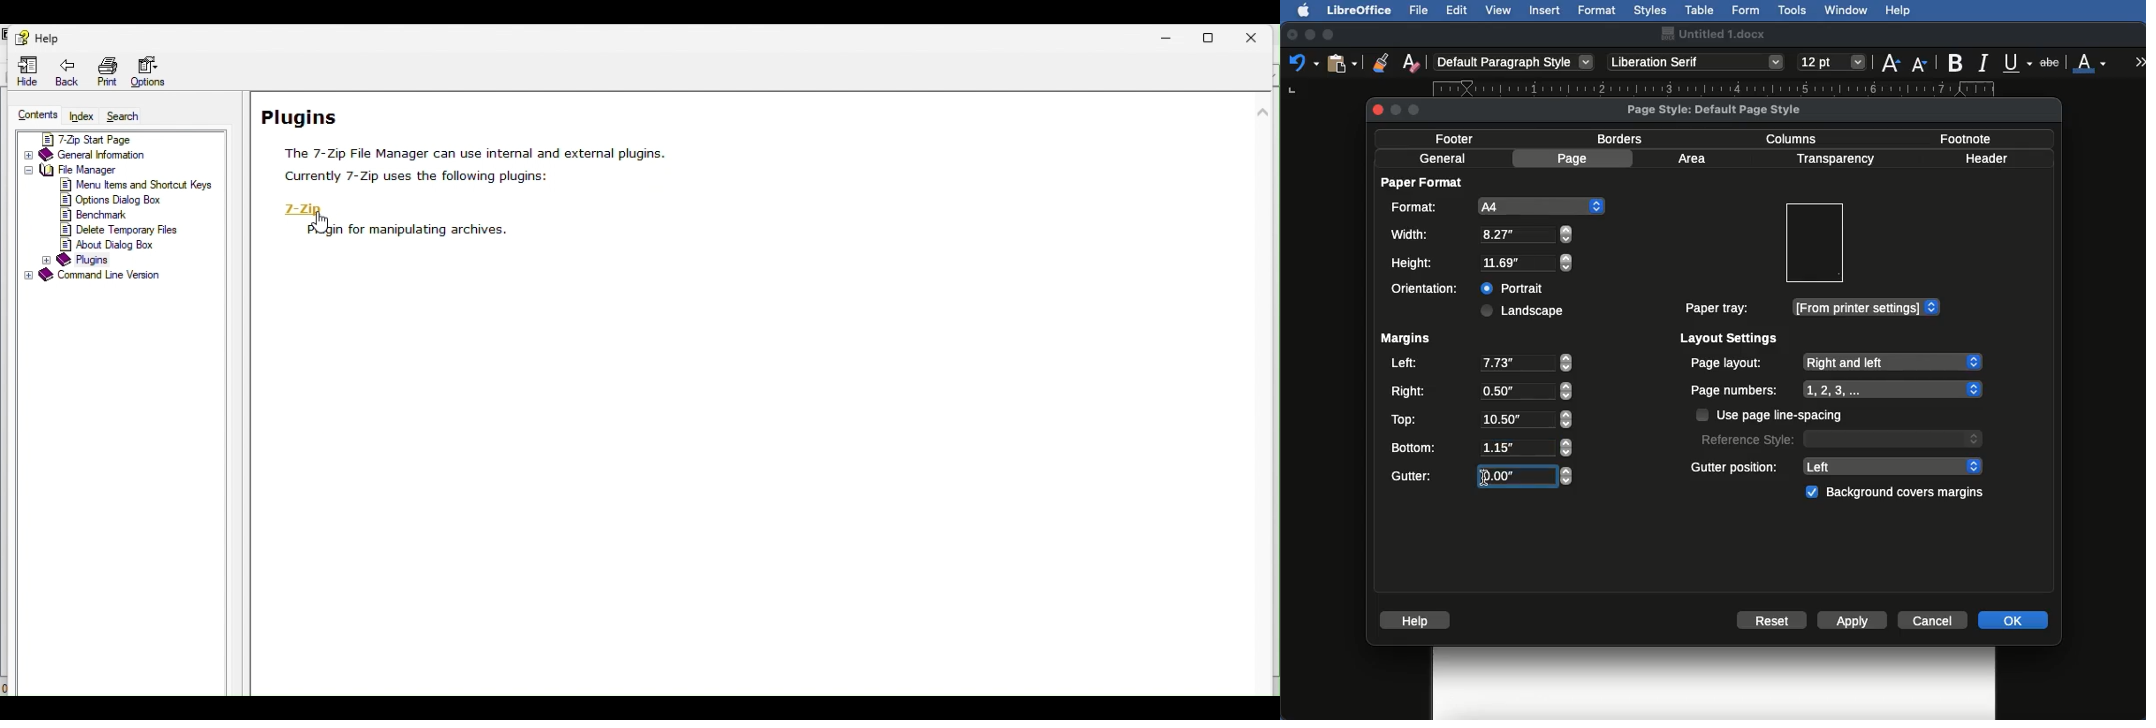 The width and height of the screenshot is (2156, 728). I want to click on Help, so click(1418, 620).